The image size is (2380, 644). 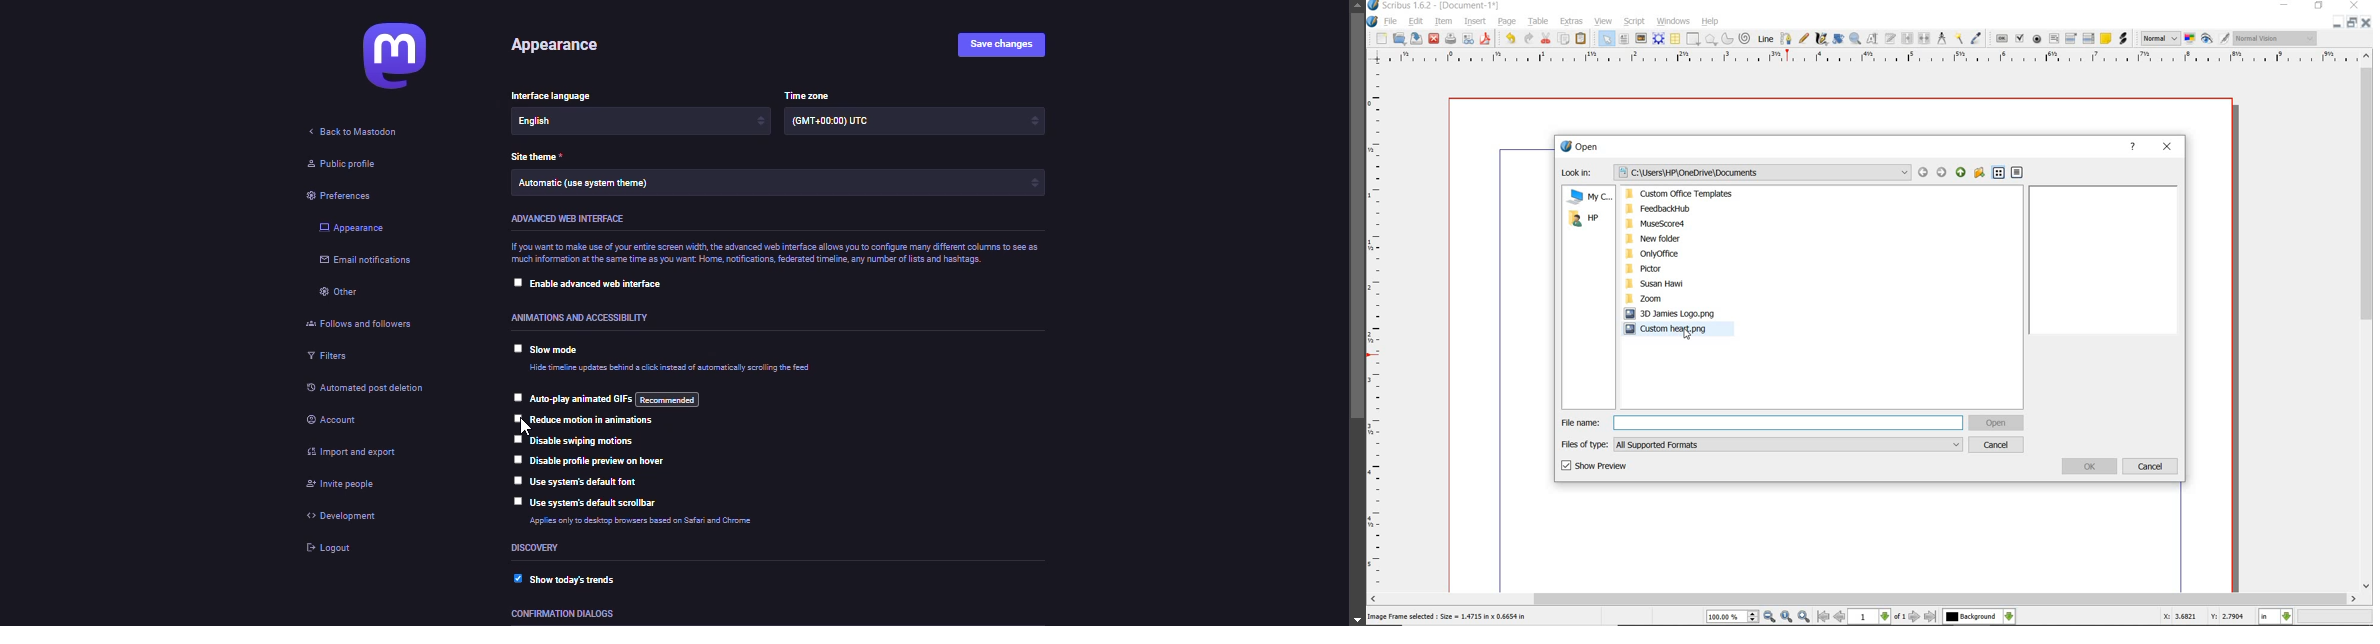 I want to click on email notifications, so click(x=369, y=262).